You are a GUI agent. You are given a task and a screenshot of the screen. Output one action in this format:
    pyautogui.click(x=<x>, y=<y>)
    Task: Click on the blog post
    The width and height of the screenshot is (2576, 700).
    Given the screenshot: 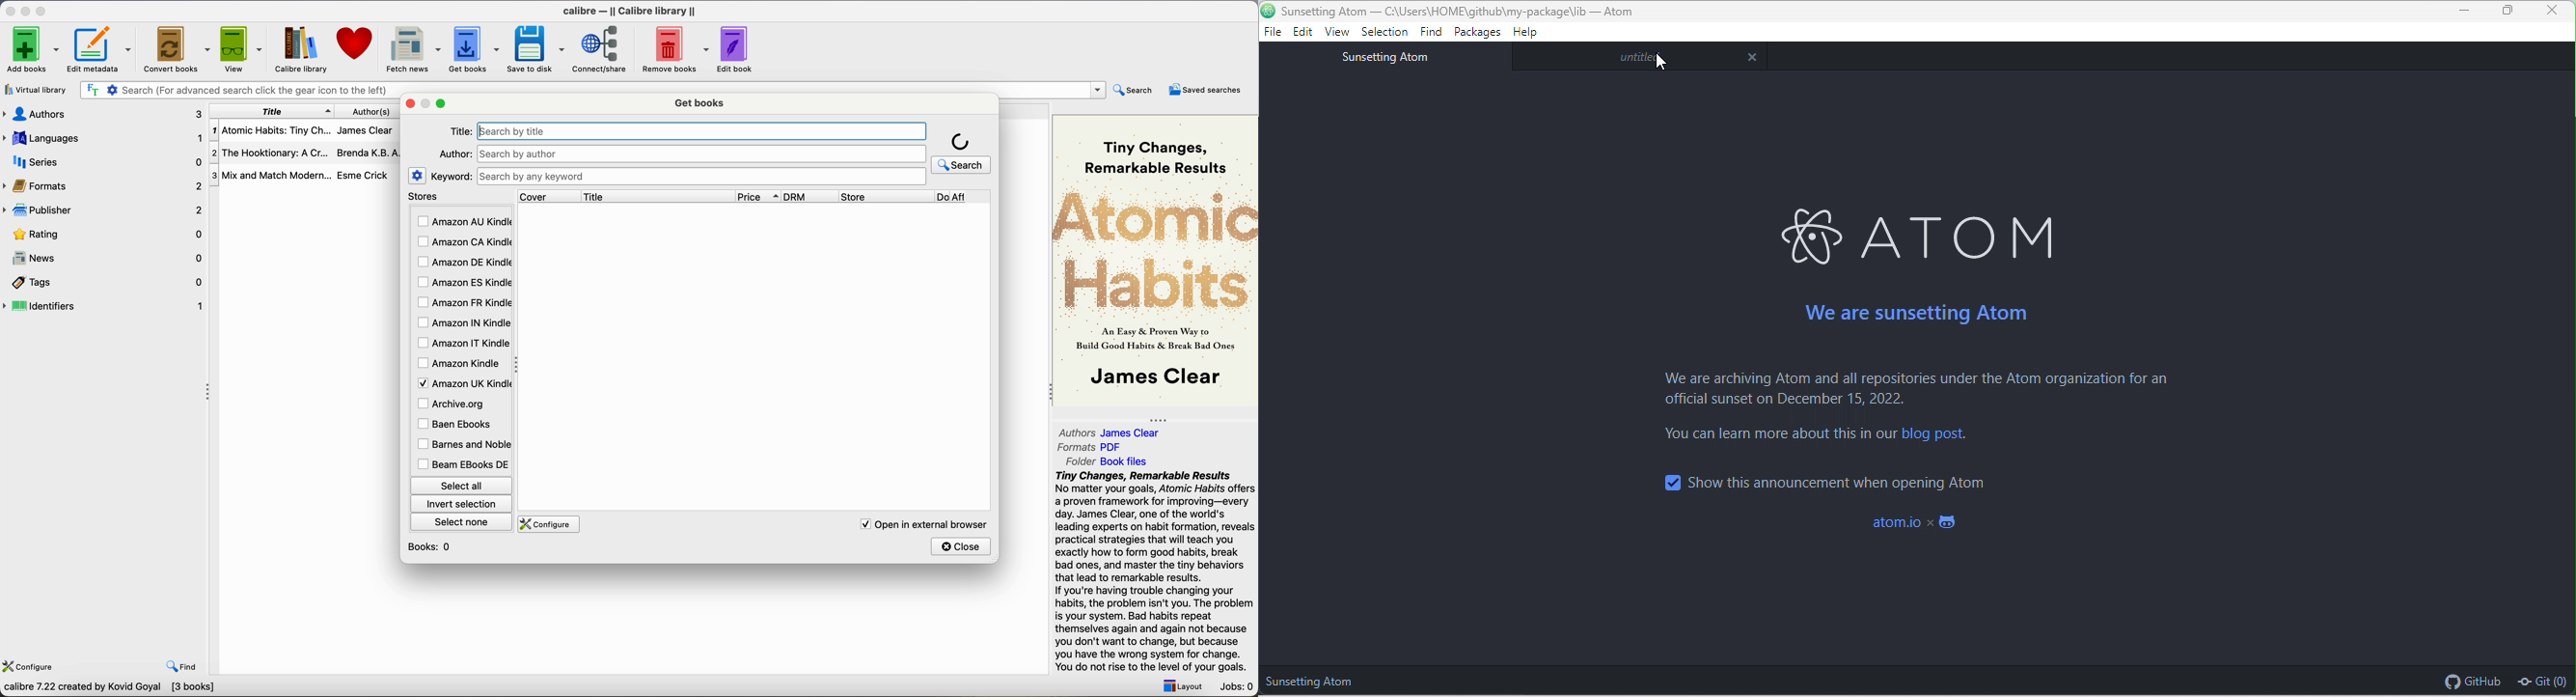 What is the action you would take?
    pyautogui.click(x=1946, y=431)
    